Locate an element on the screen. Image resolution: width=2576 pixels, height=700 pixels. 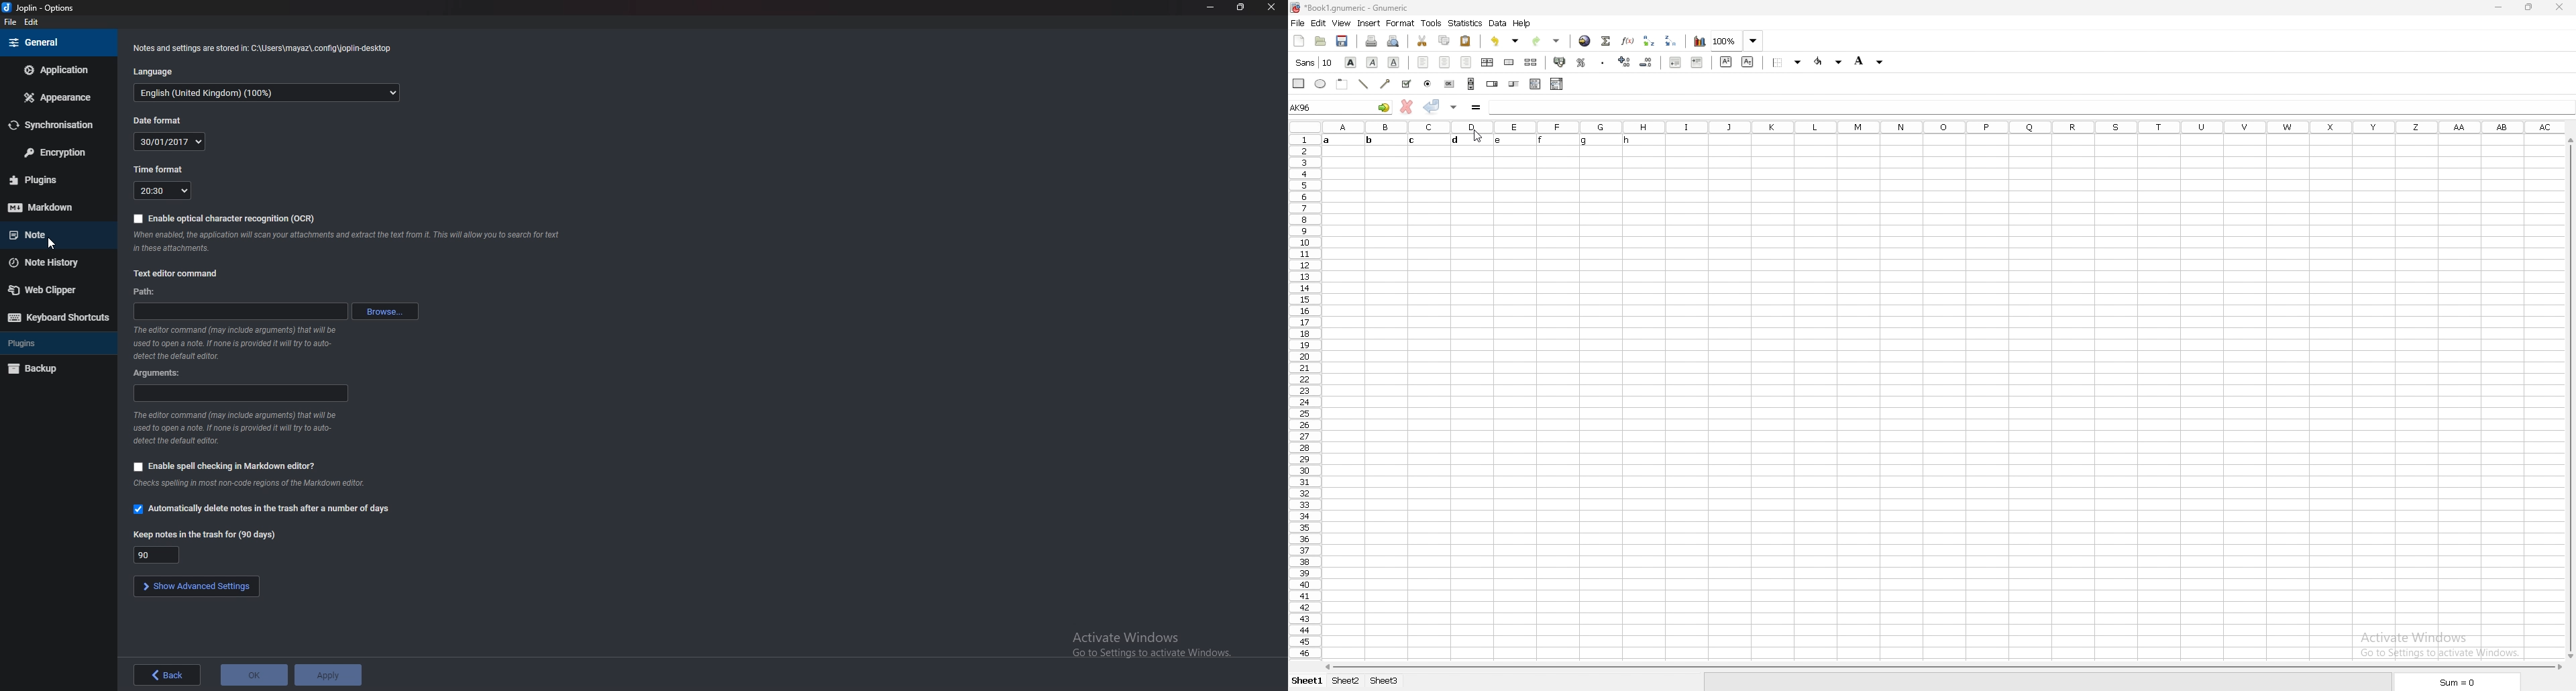
tick box is located at coordinates (1407, 85).